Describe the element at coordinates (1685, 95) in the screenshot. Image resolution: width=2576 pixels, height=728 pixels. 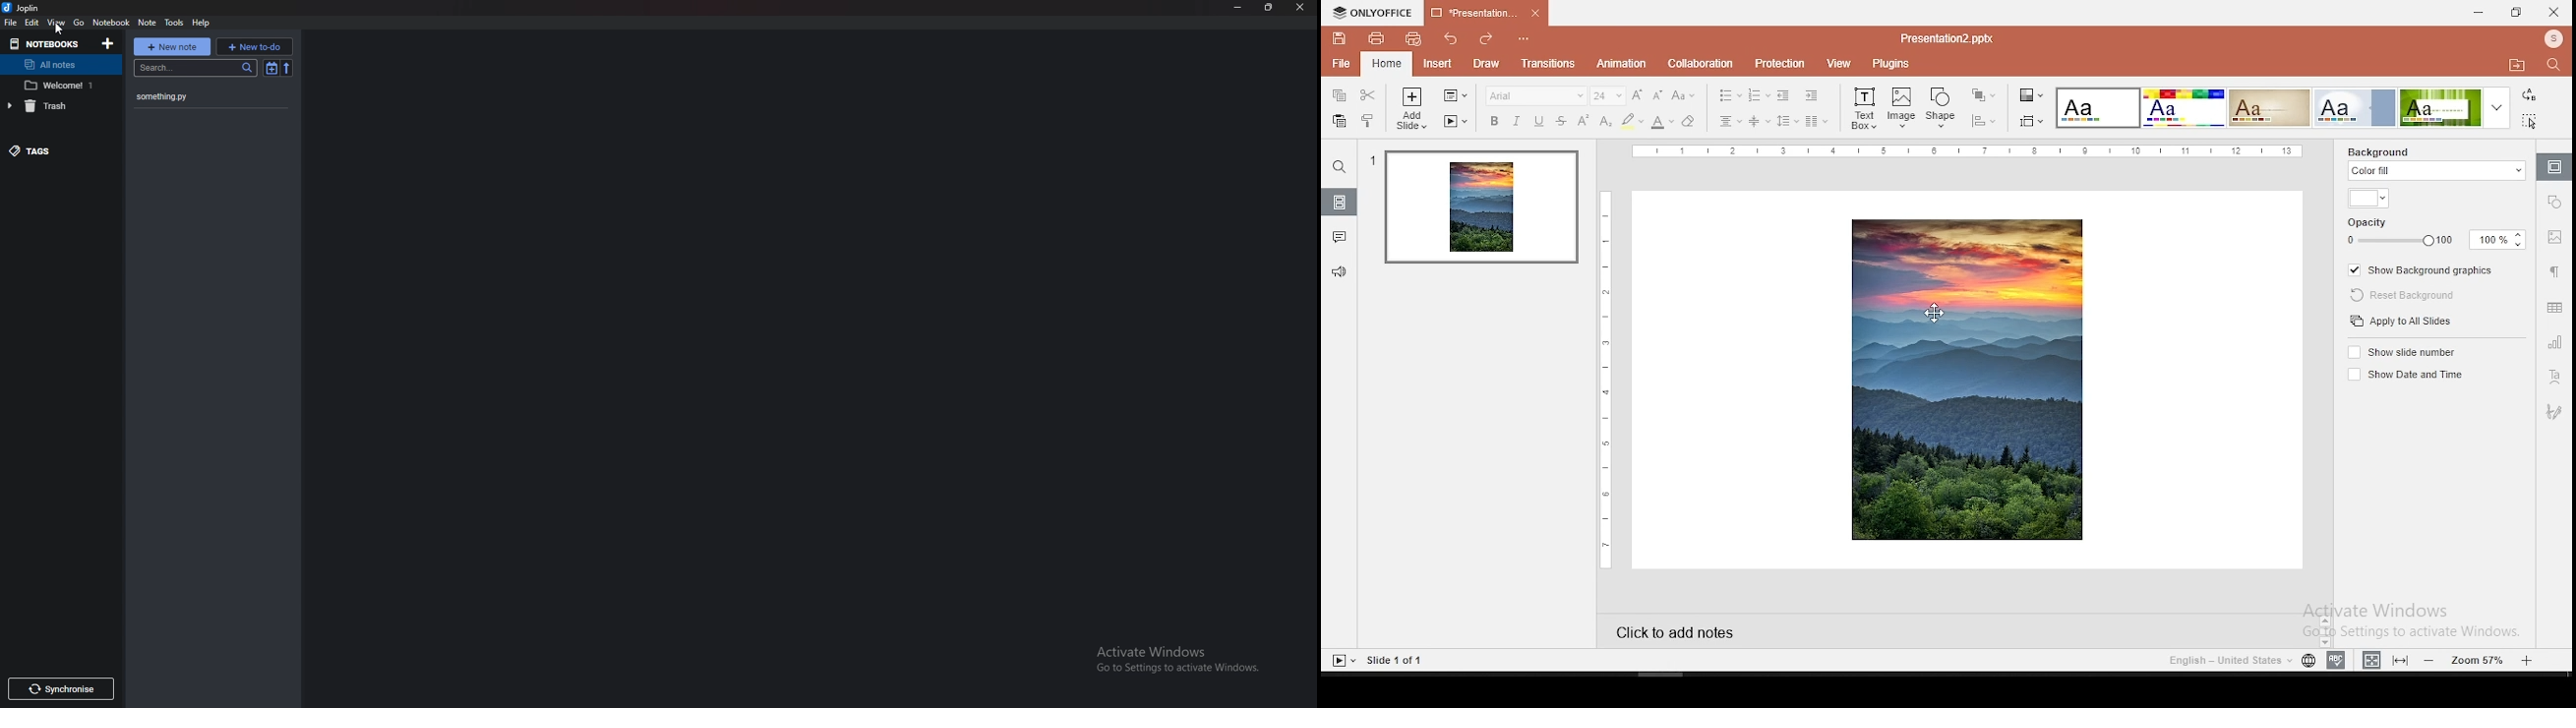
I see `change case` at that location.